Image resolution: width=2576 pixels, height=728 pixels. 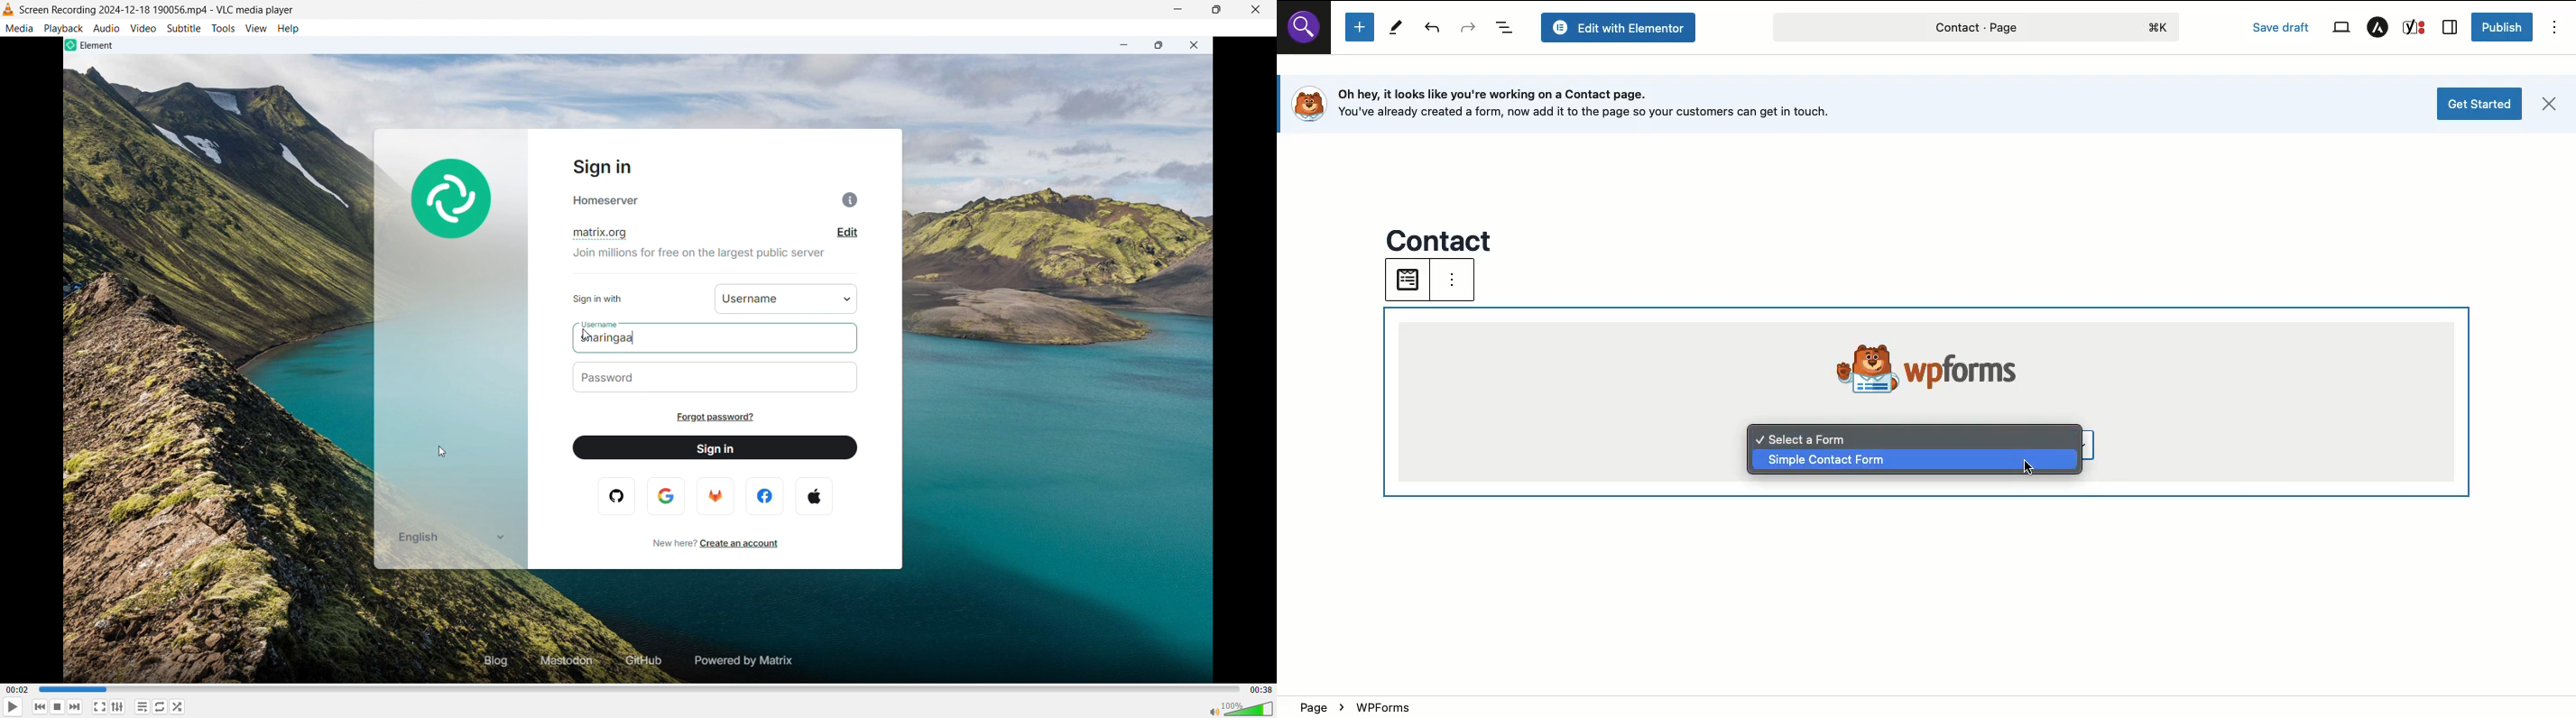 What do you see at coordinates (142, 707) in the screenshot?
I see `toggle playlist` at bounding box center [142, 707].